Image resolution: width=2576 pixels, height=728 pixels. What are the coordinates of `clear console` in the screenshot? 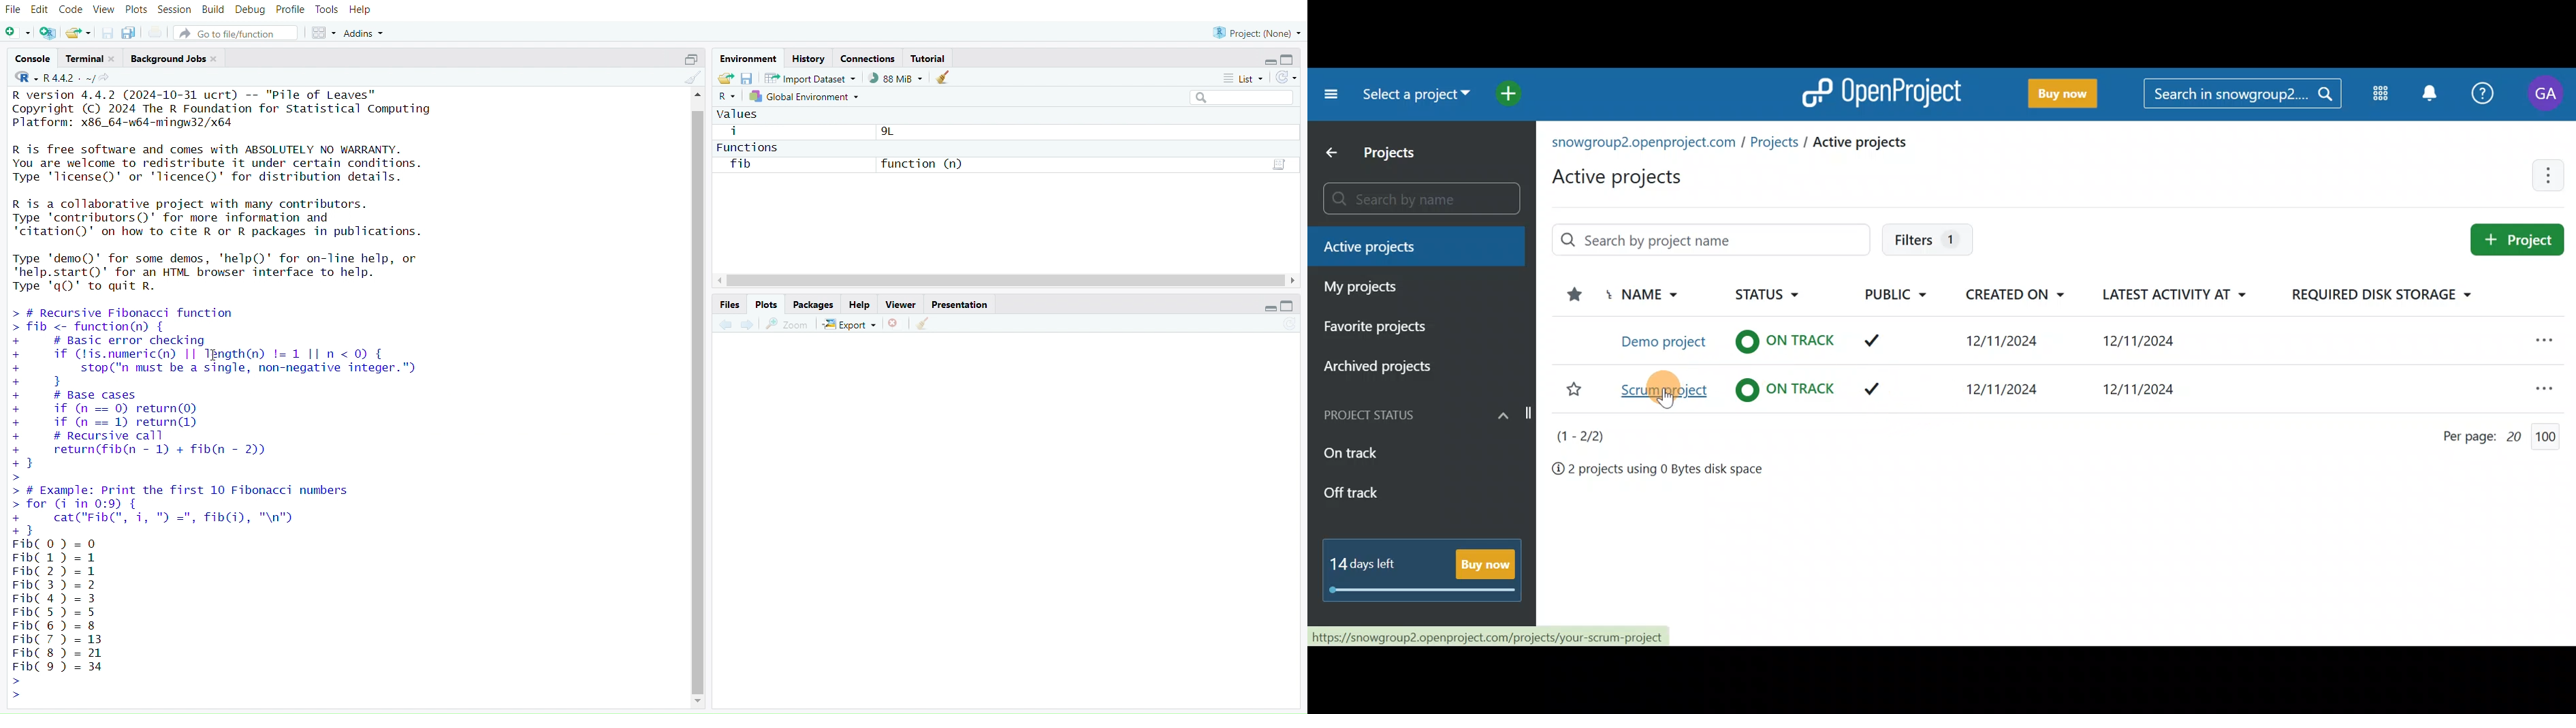 It's located at (691, 78).